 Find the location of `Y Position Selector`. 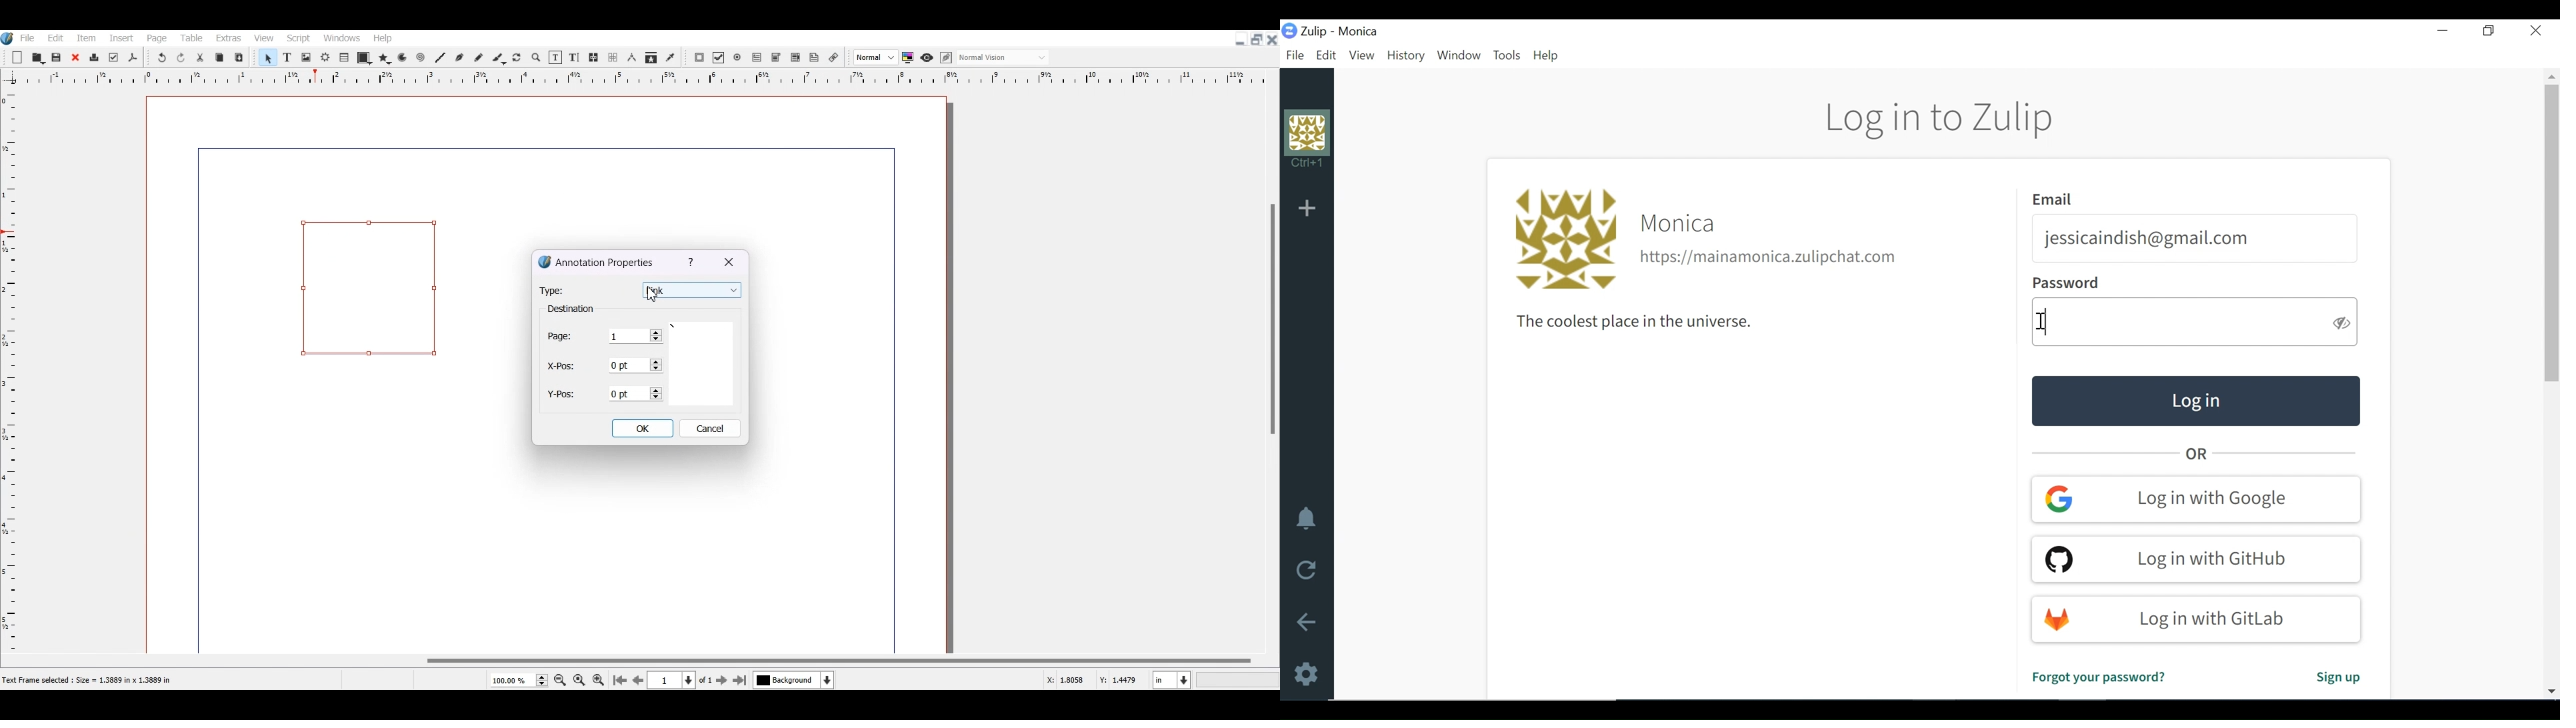

Y Position Selector is located at coordinates (605, 393).